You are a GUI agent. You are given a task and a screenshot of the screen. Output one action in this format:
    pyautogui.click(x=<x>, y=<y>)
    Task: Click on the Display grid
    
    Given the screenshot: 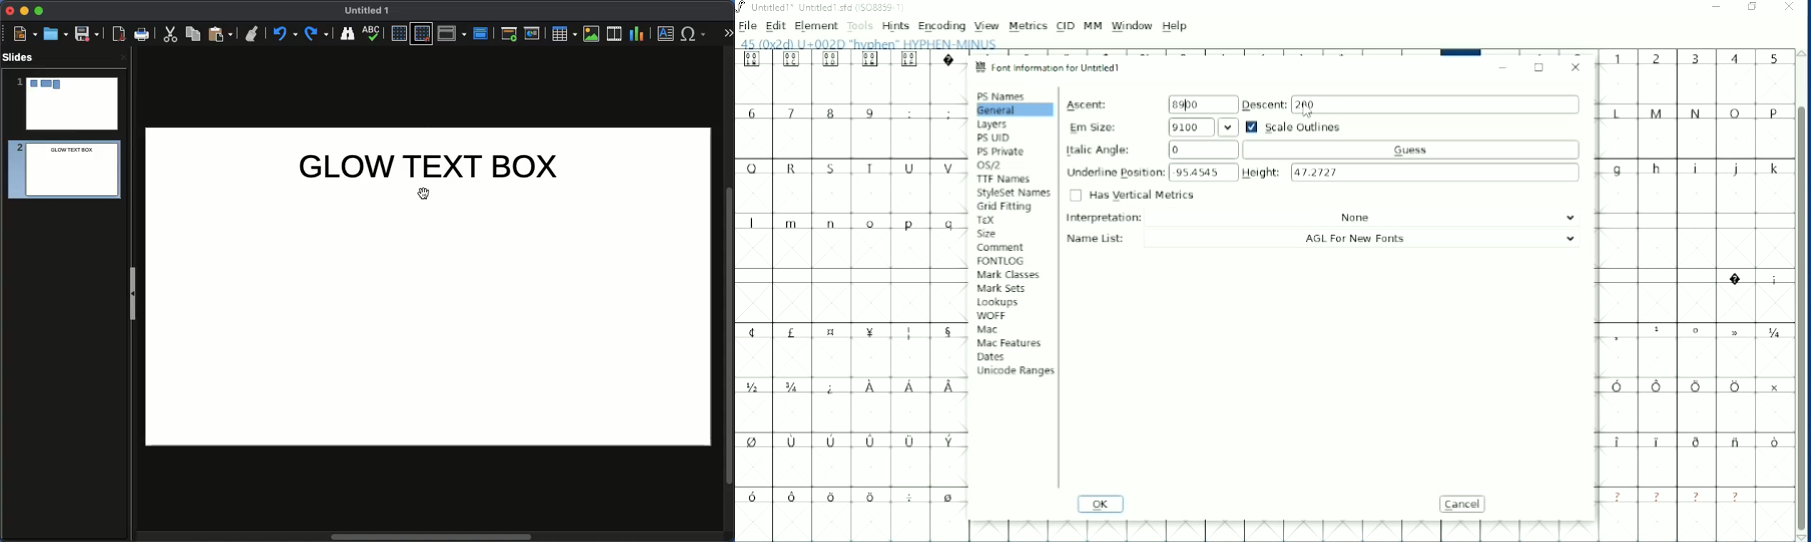 What is the action you would take?
    pyautogui.click(x=398, y=34)
    